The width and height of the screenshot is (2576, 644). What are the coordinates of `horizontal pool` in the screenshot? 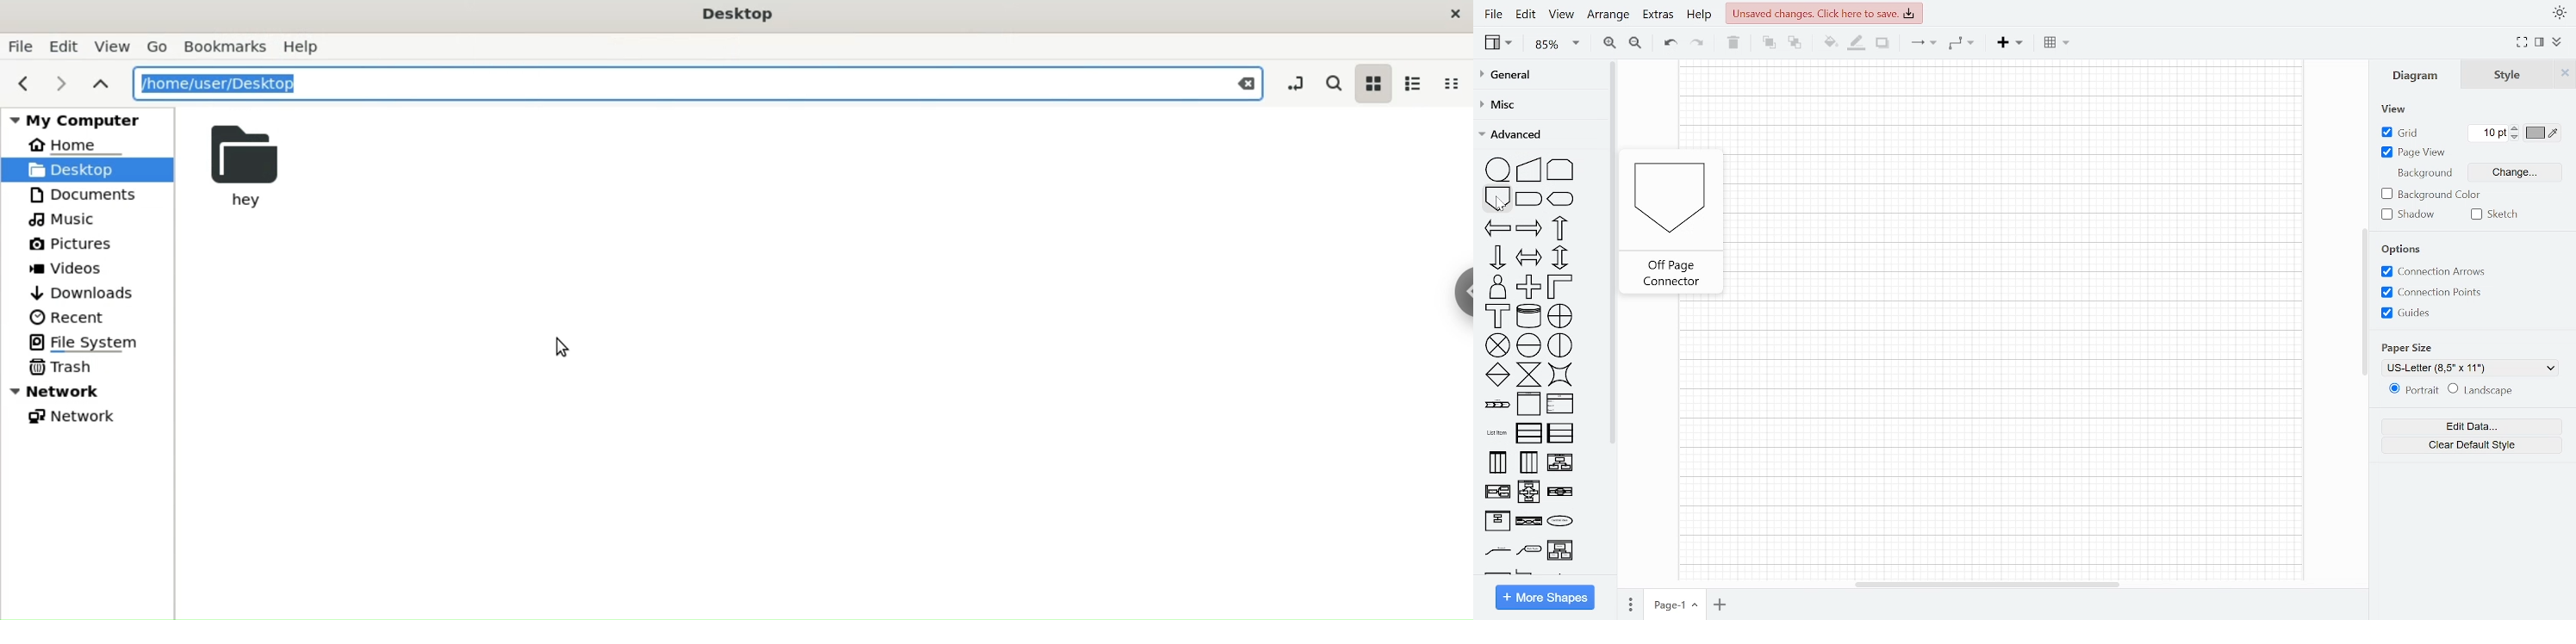 It's located at (1530, 433).